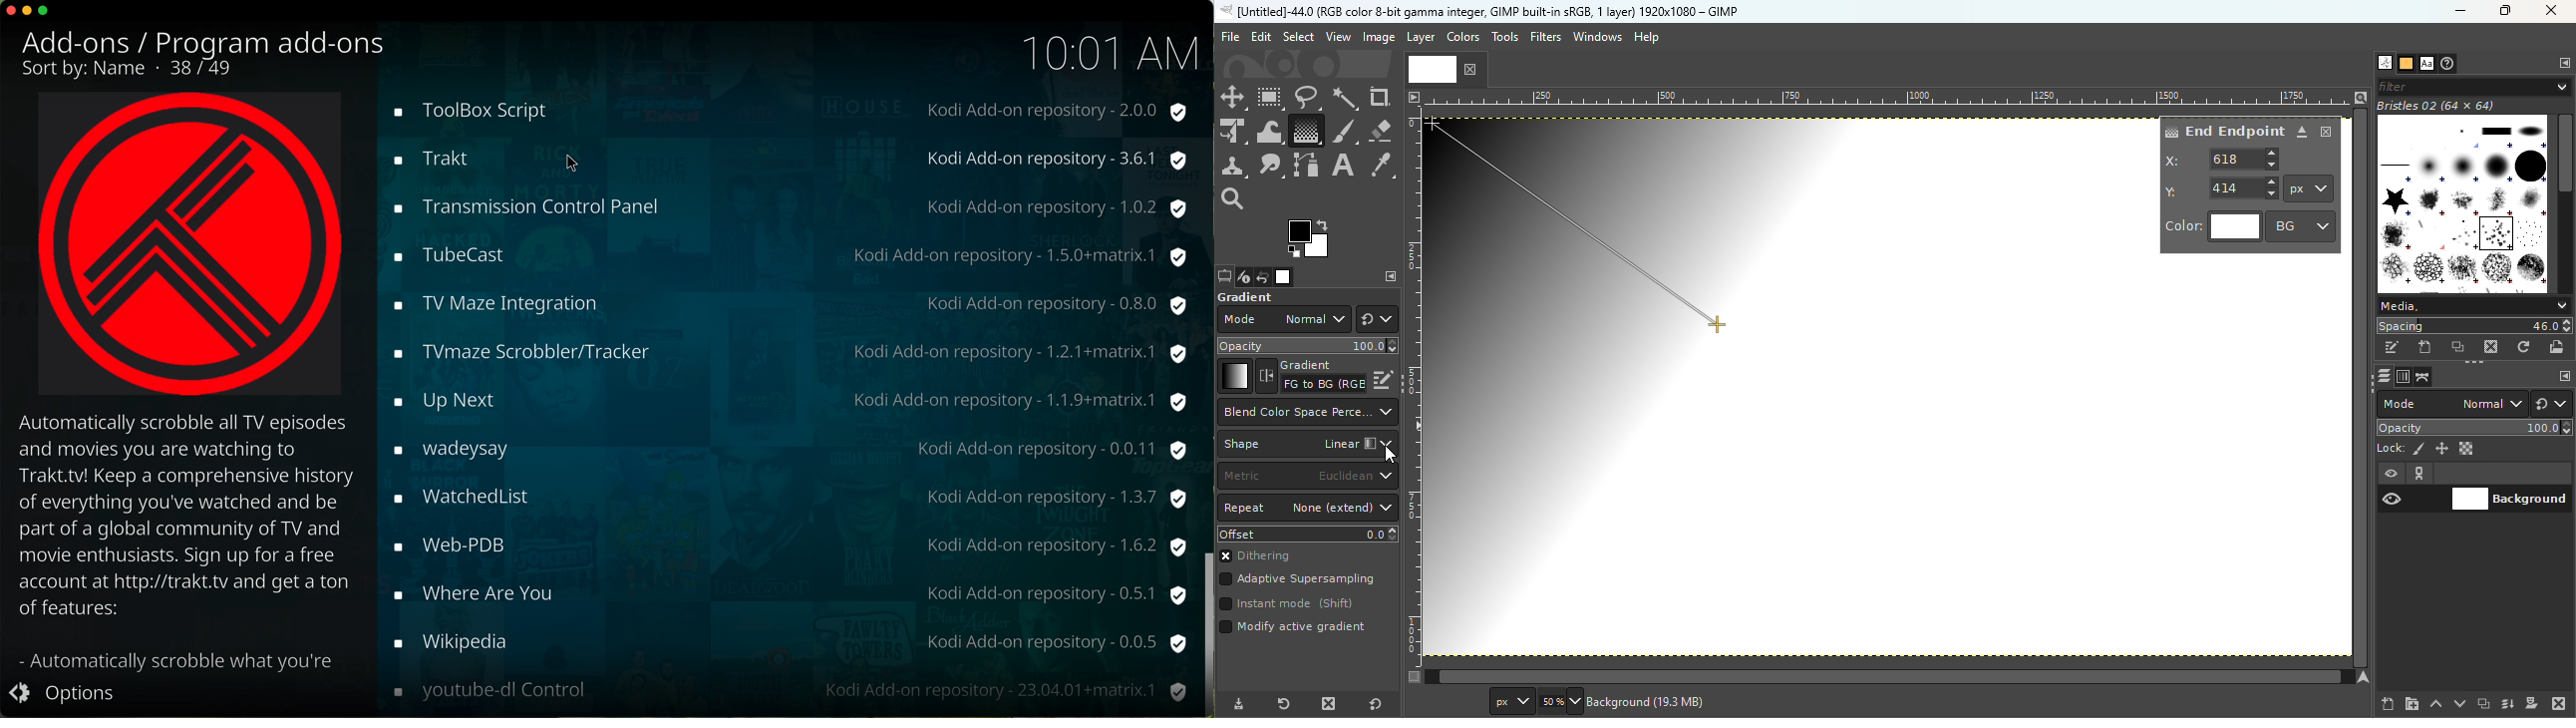 This screenshot has width=2576, height=728. Describe the element at coordinates (68, 695) in the screenshot. I see `options` at that location.